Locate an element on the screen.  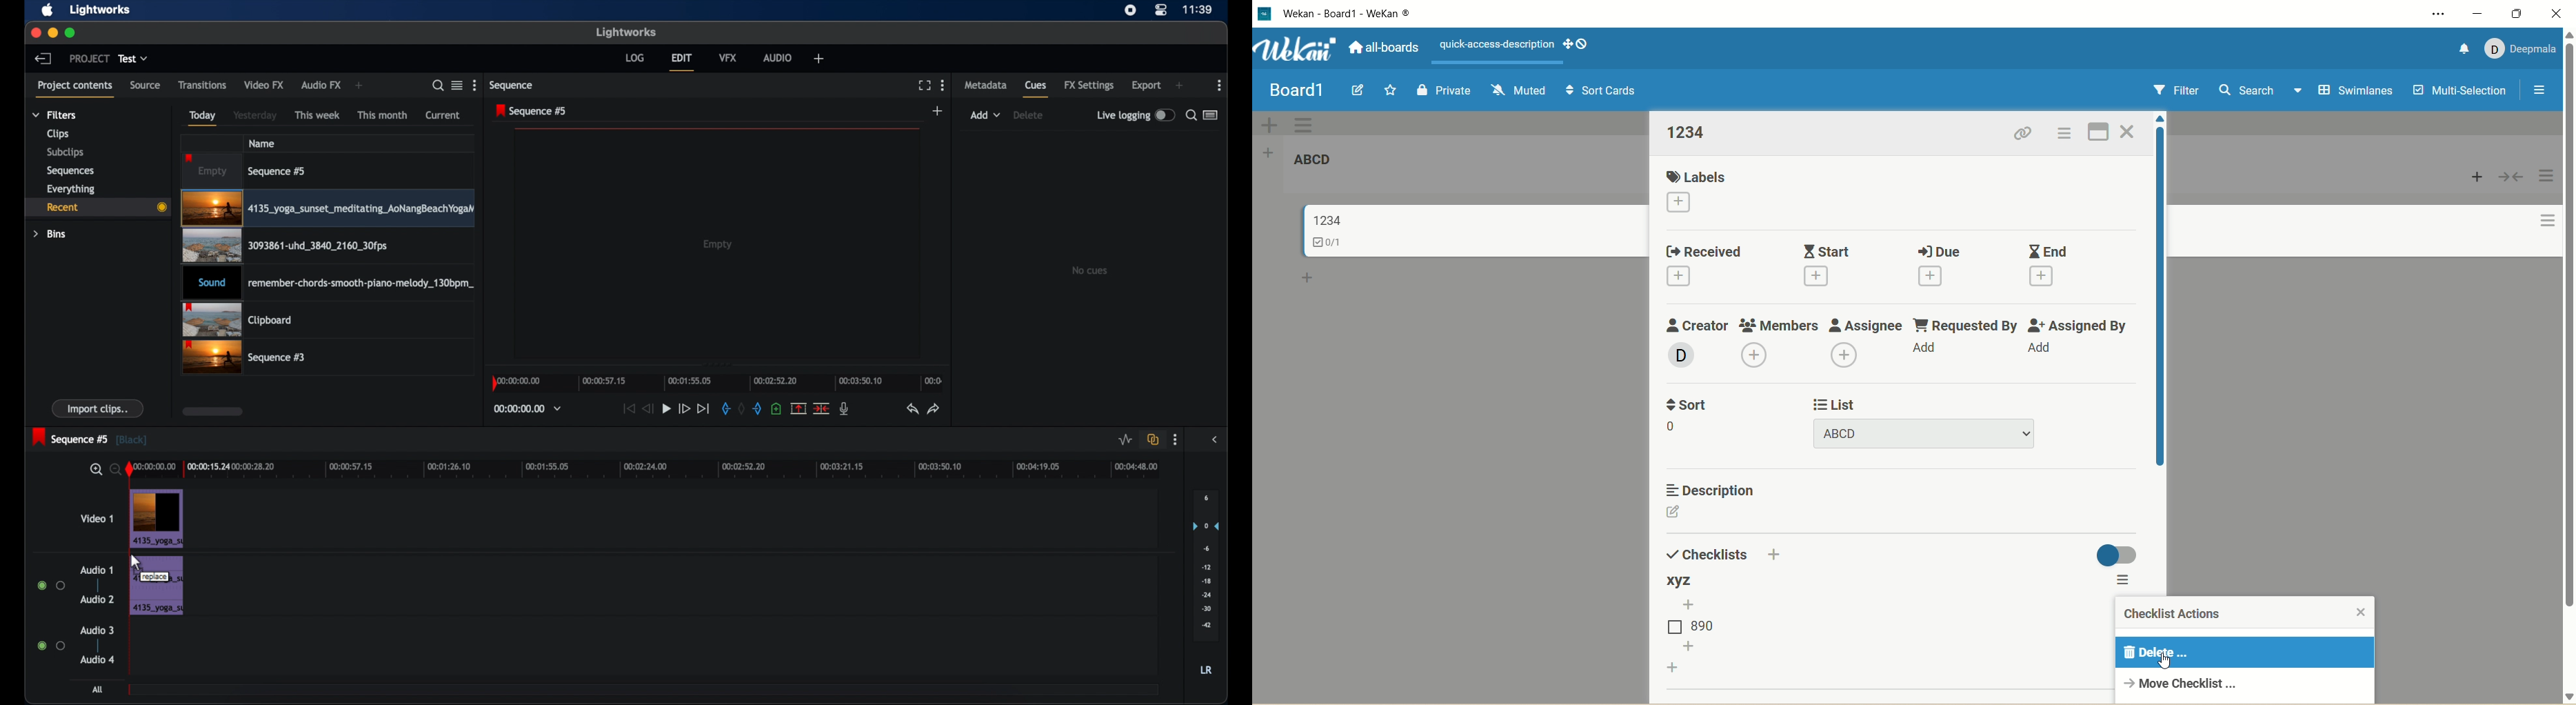
search is located at coordinates (1191, 116).